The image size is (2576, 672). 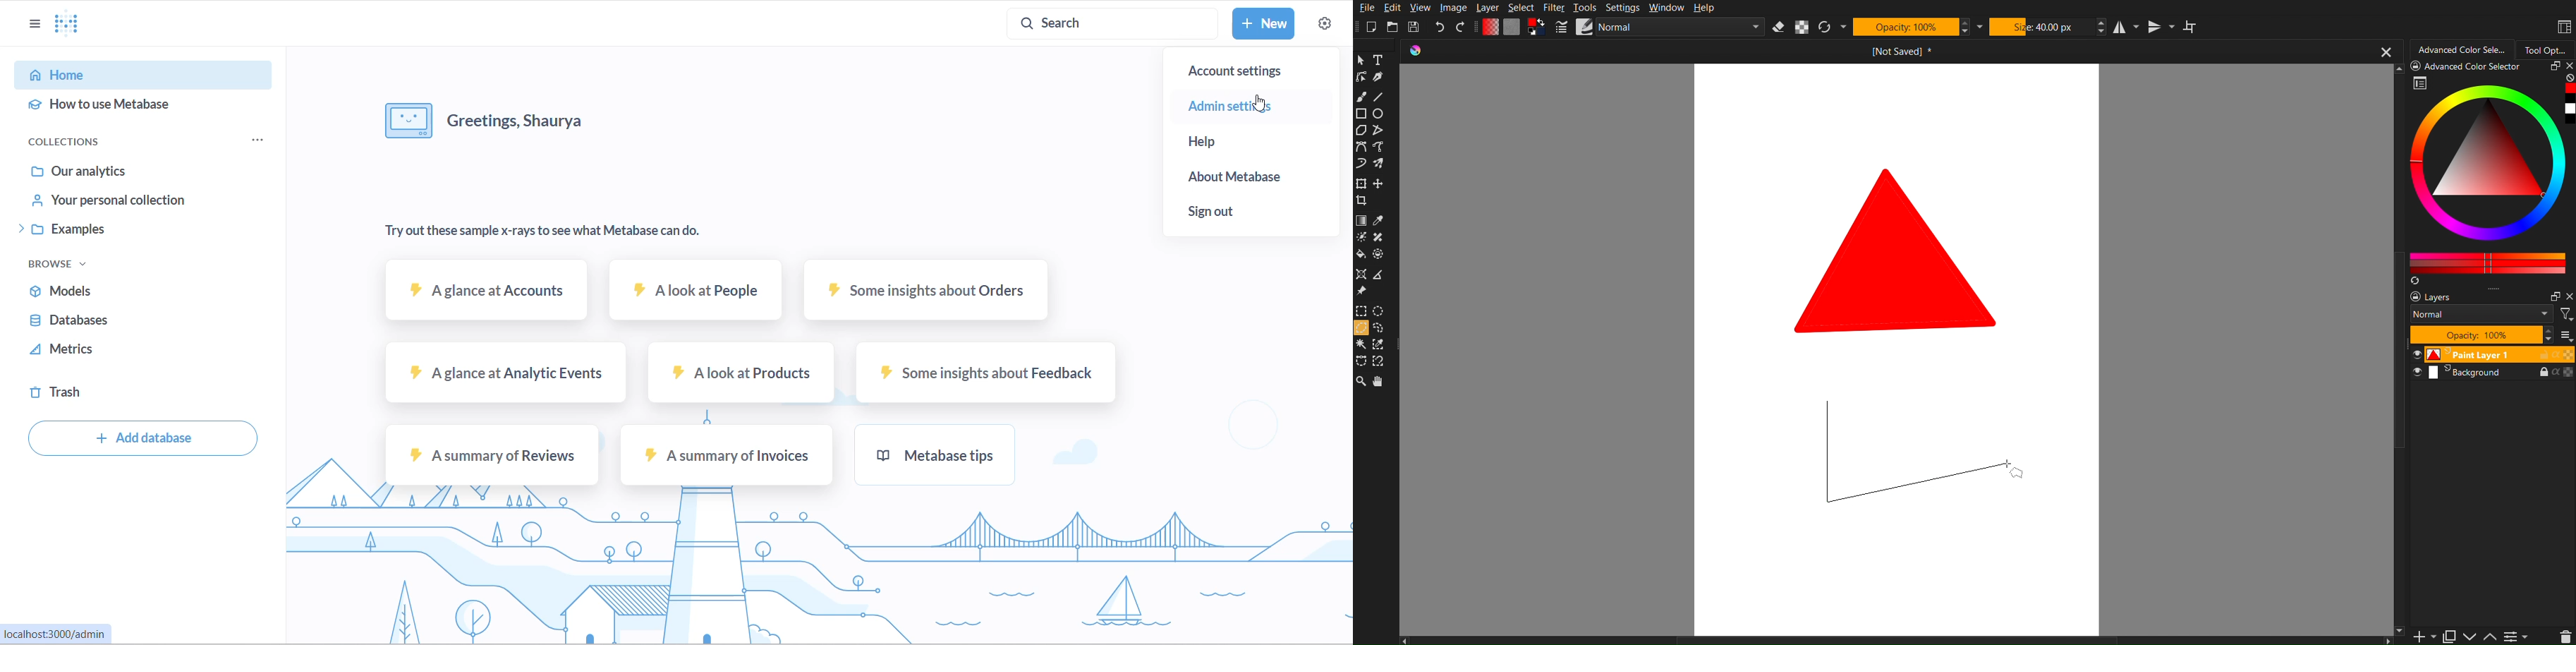 What do you see at coordinates (1664, 8) in the screenshot?
I see `Window` at bounding box center [1664, 8].